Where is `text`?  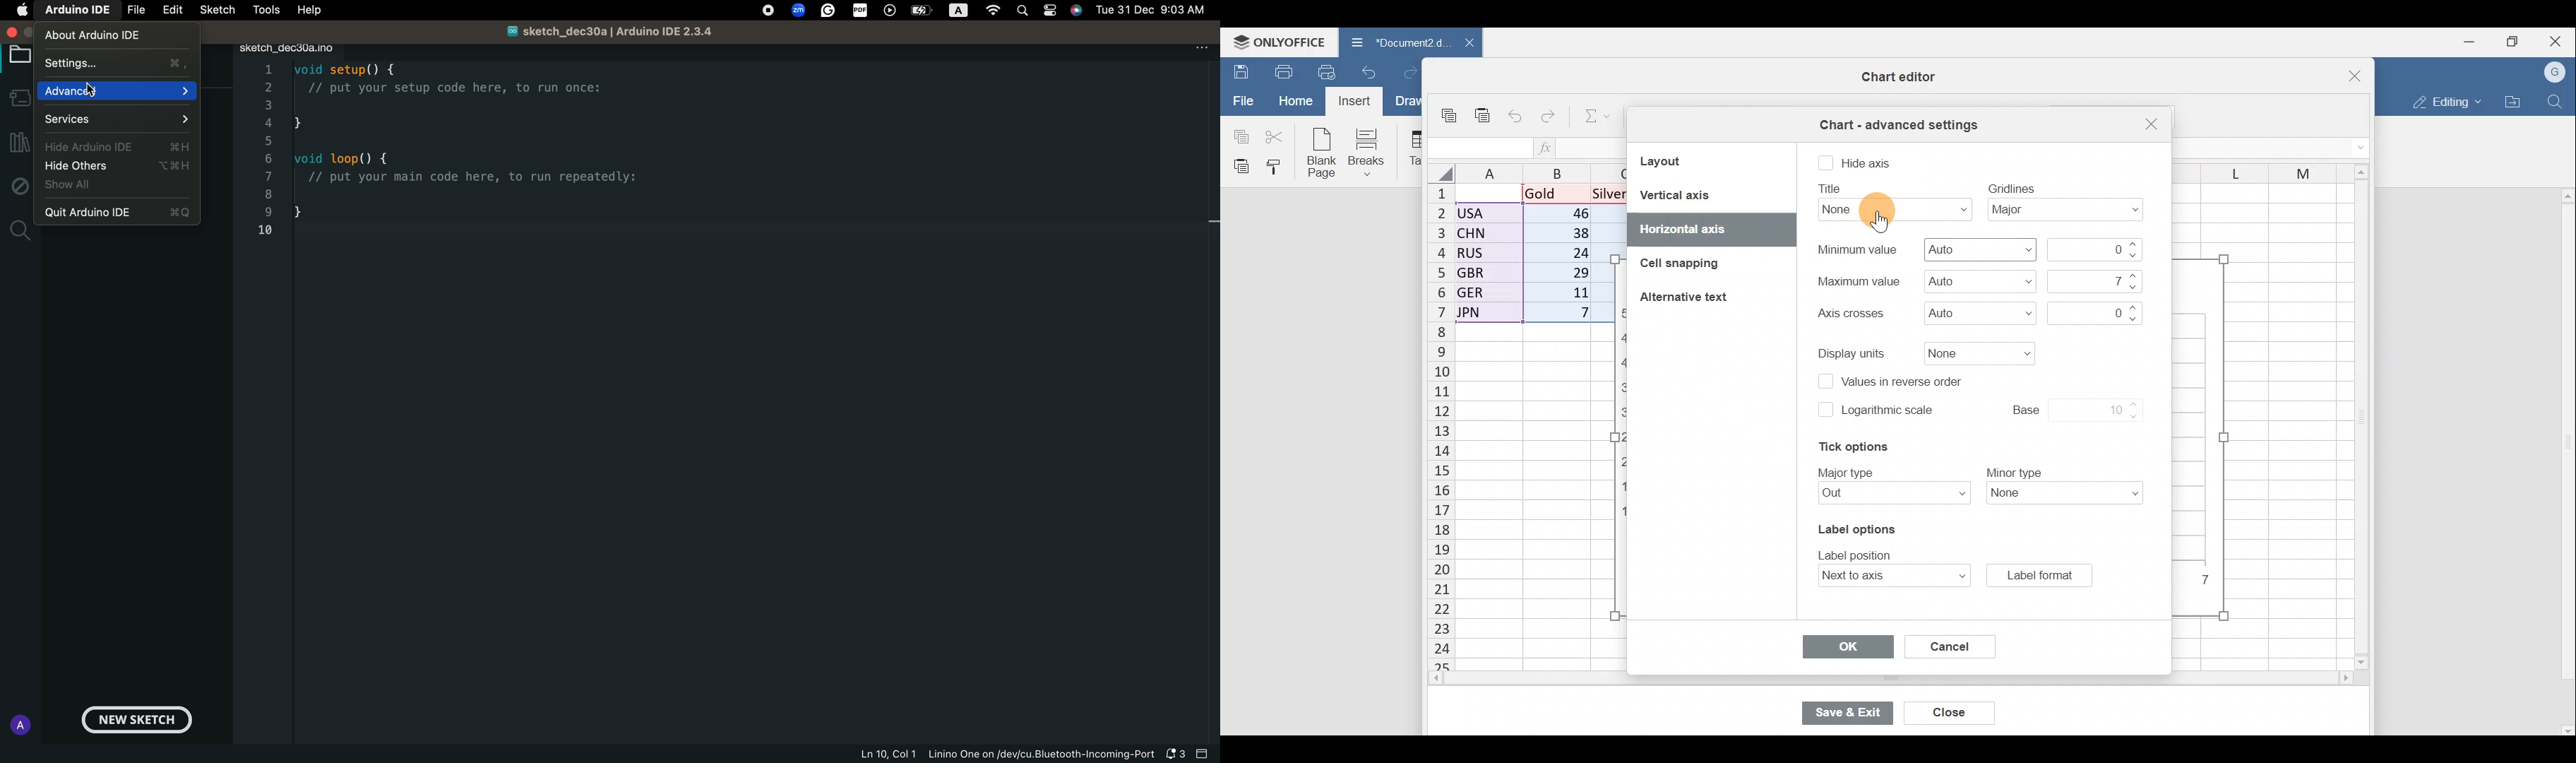
text is located at coordinates (1859, 553).